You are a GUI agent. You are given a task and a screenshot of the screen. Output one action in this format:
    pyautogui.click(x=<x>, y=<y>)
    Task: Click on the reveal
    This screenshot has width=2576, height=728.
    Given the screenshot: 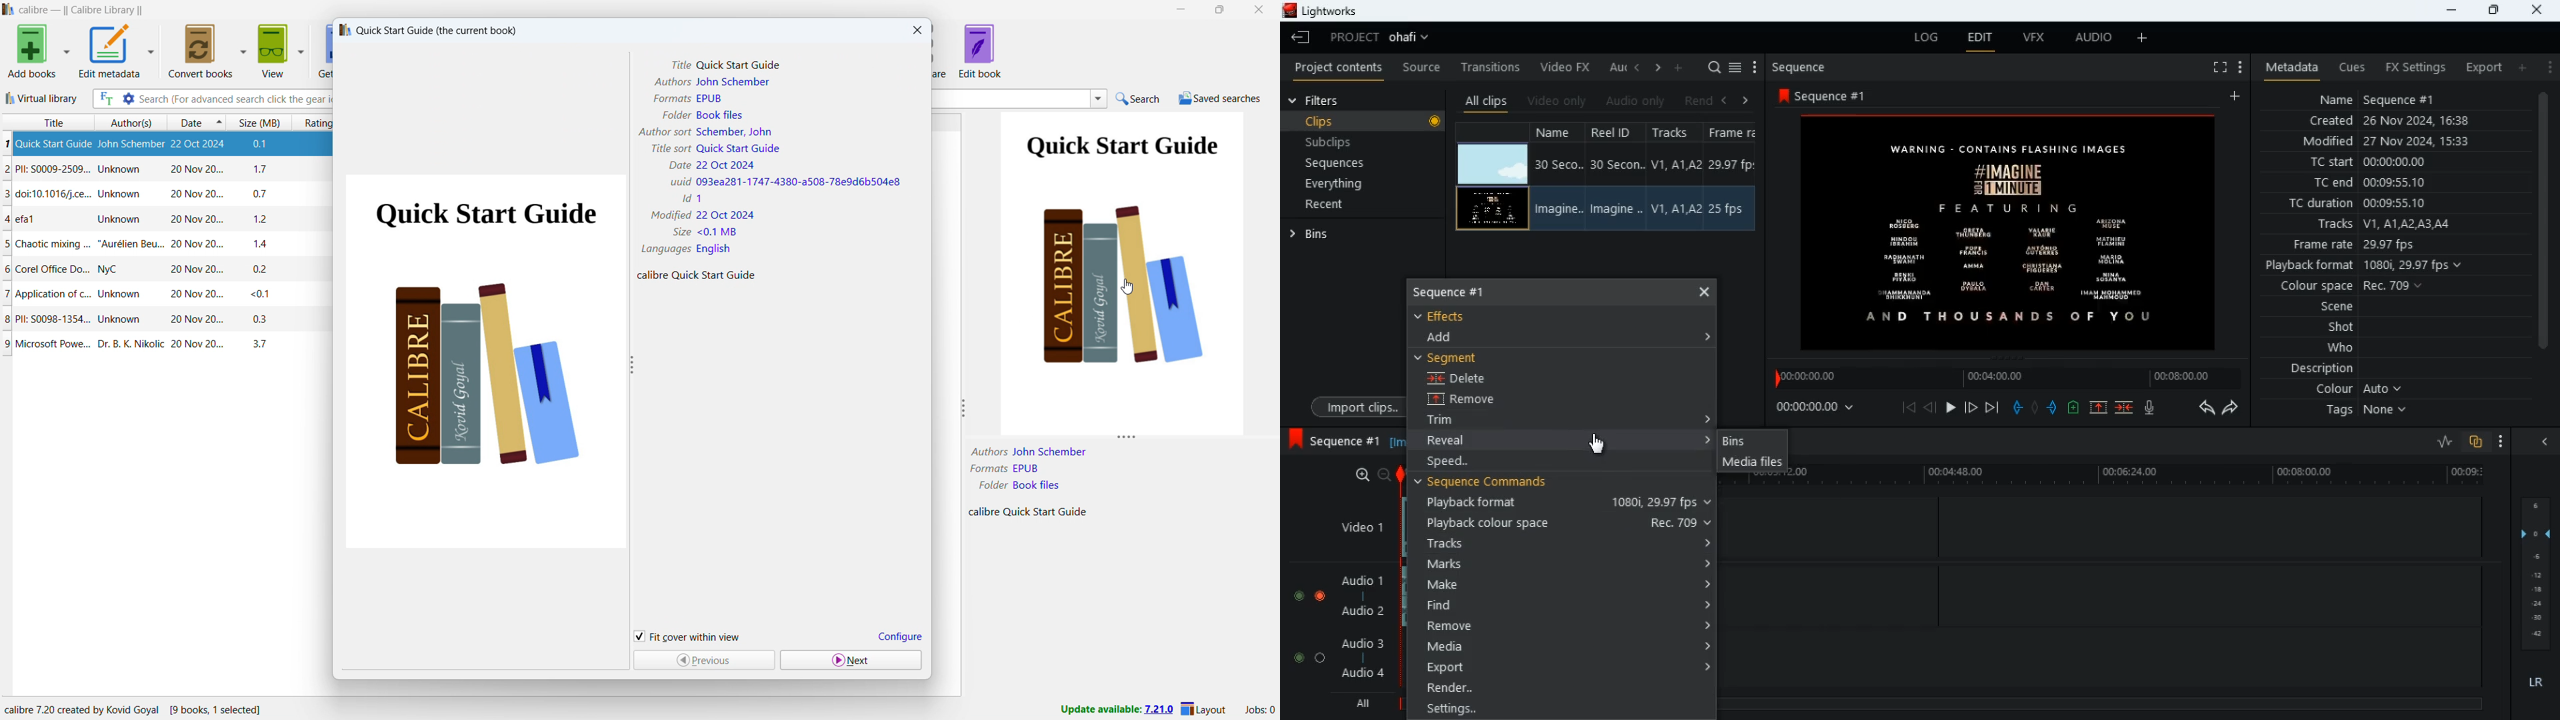 What is the action you would take?
    pyautogui.click(x=1454, y=440)
    